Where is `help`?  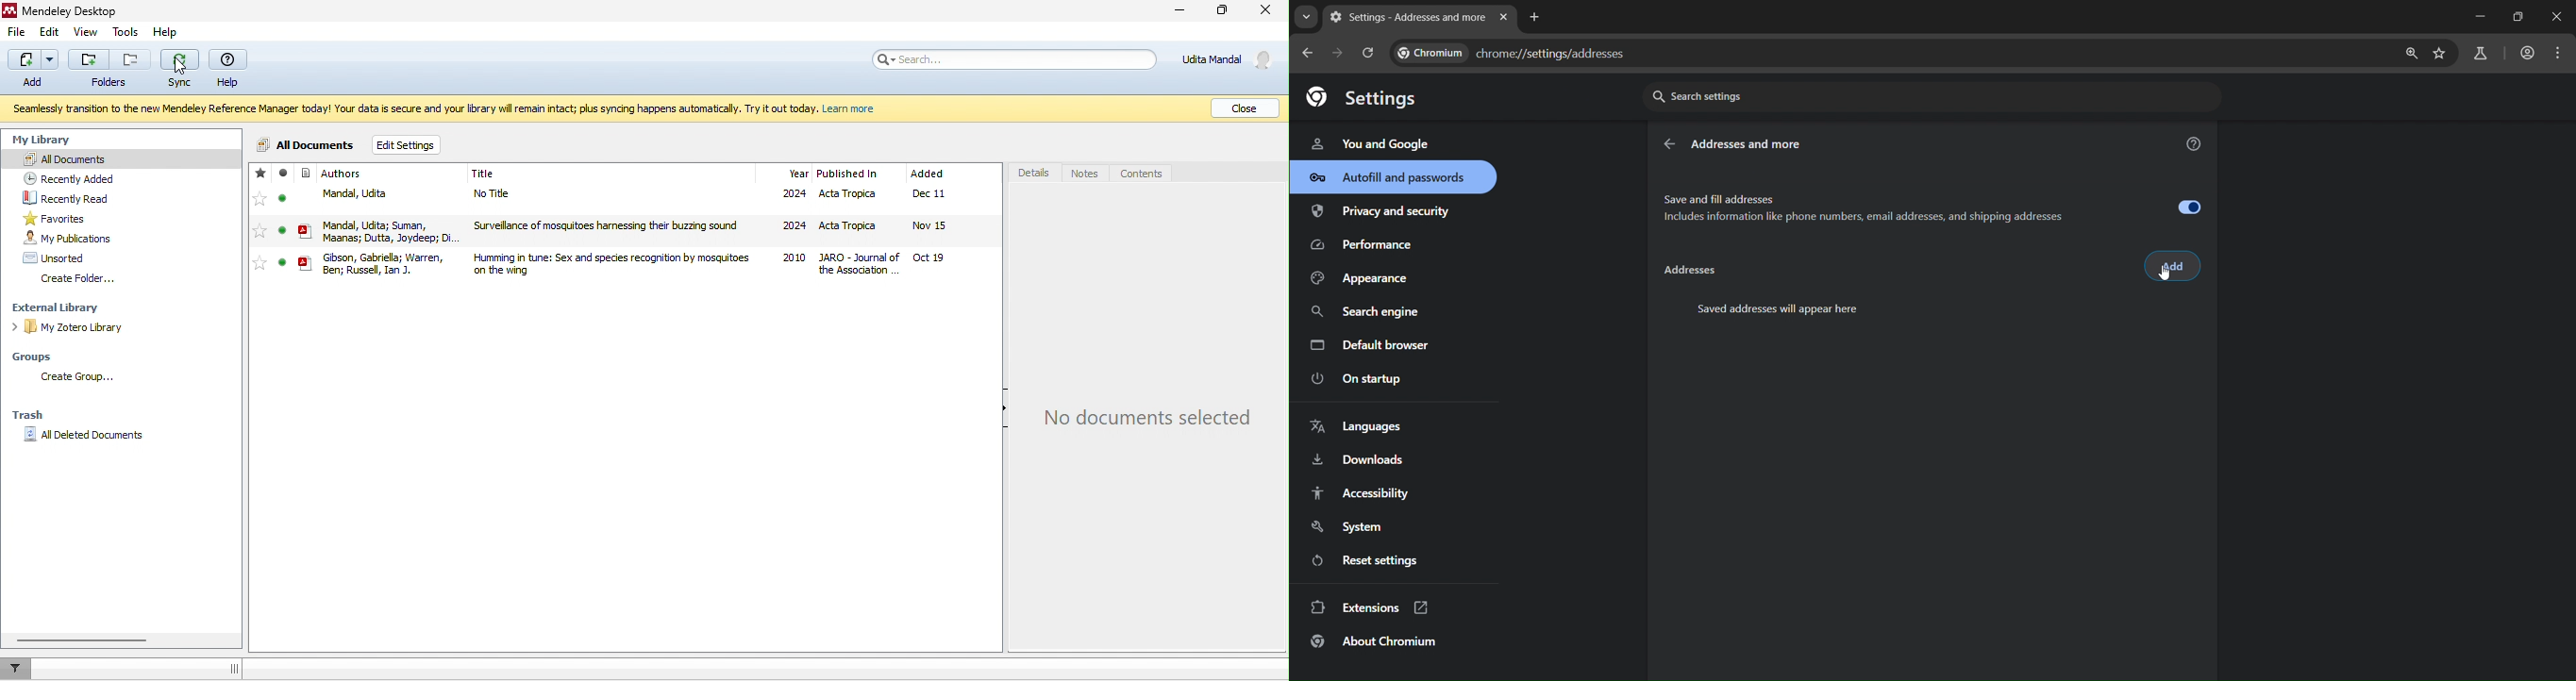
help is located at coordinates (167, 32).